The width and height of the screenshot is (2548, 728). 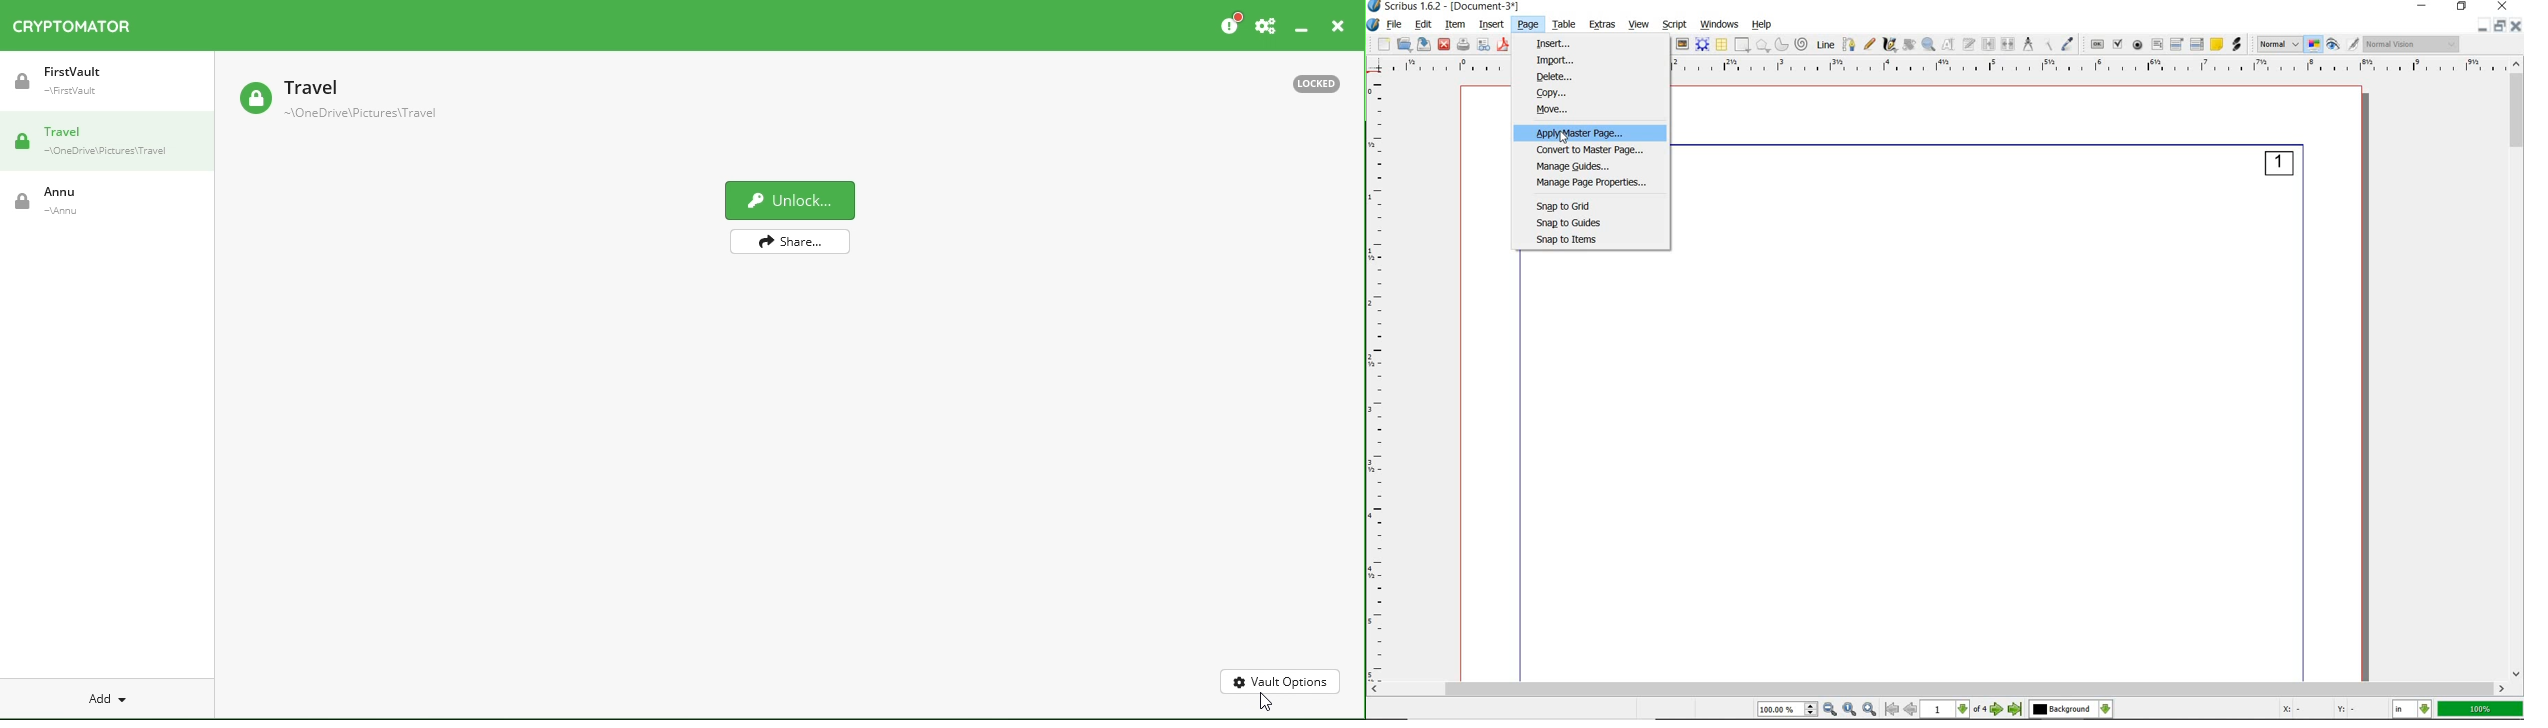 What do you see at coordinates (1265, 23) in the screenshot?
I see `Preferences` at bounding box center [1265, 23].